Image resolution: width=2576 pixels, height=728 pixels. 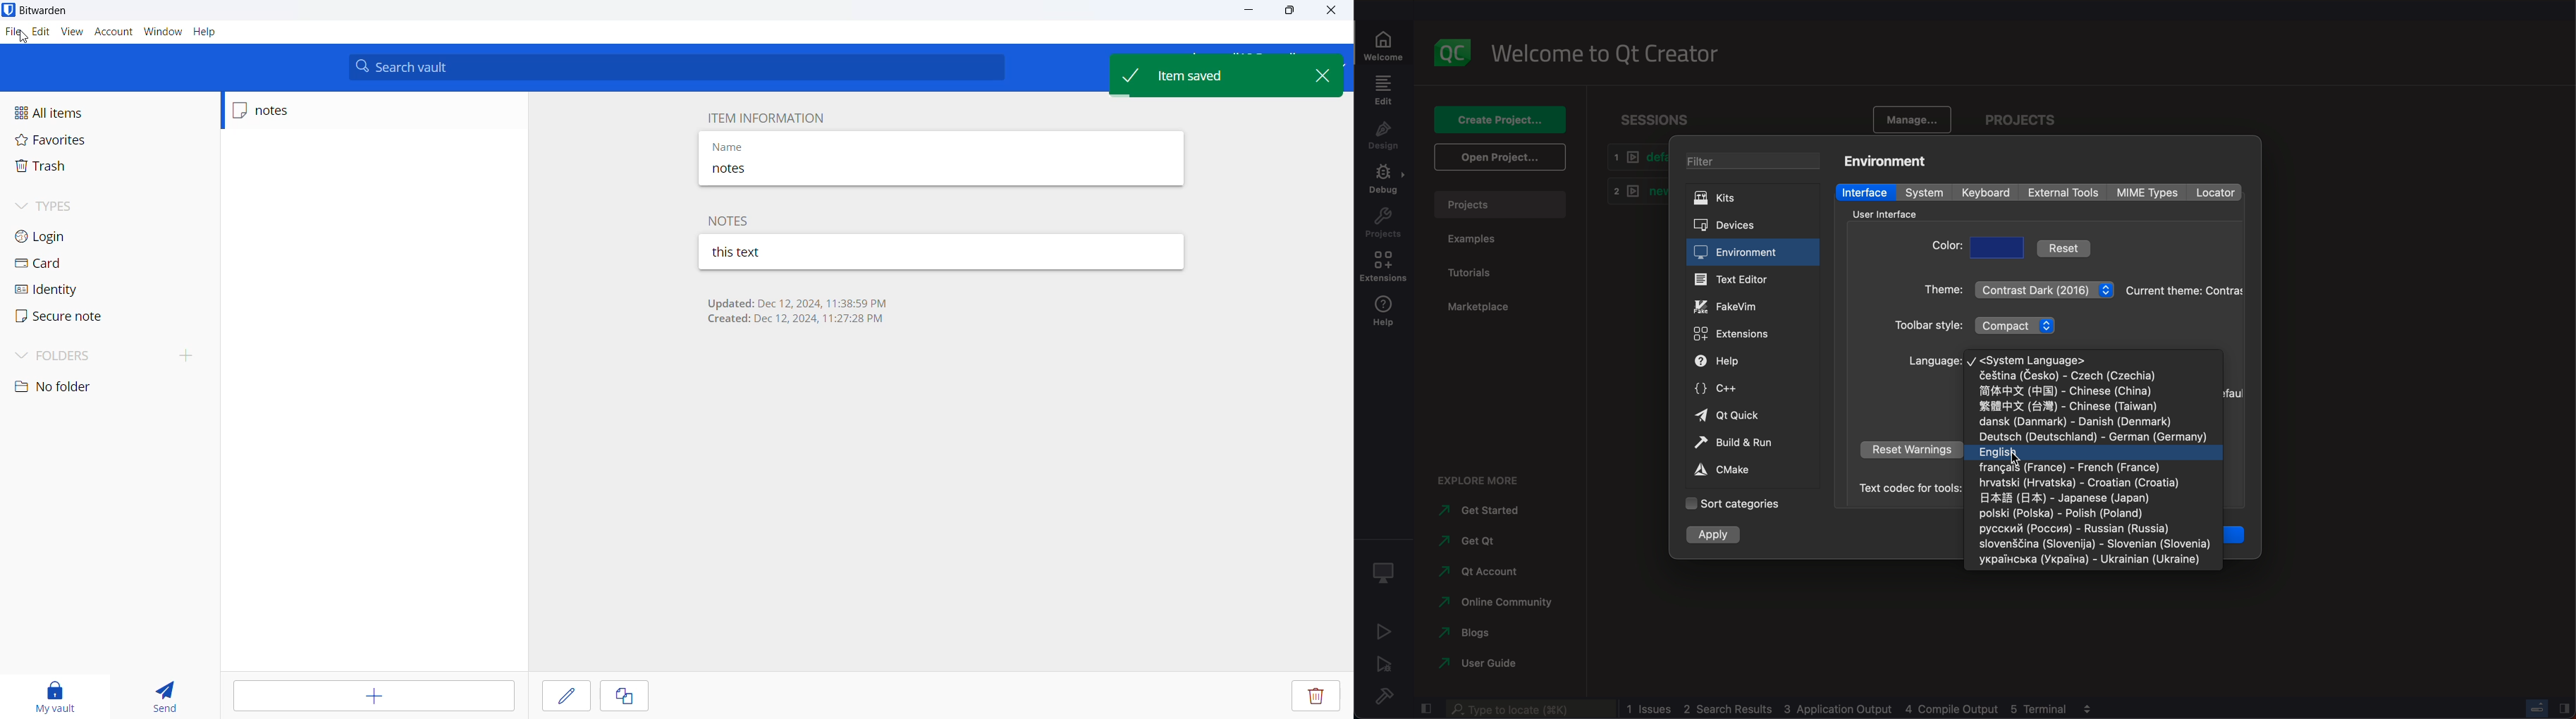 I want to click on projects, so click(x=1498, y=205).